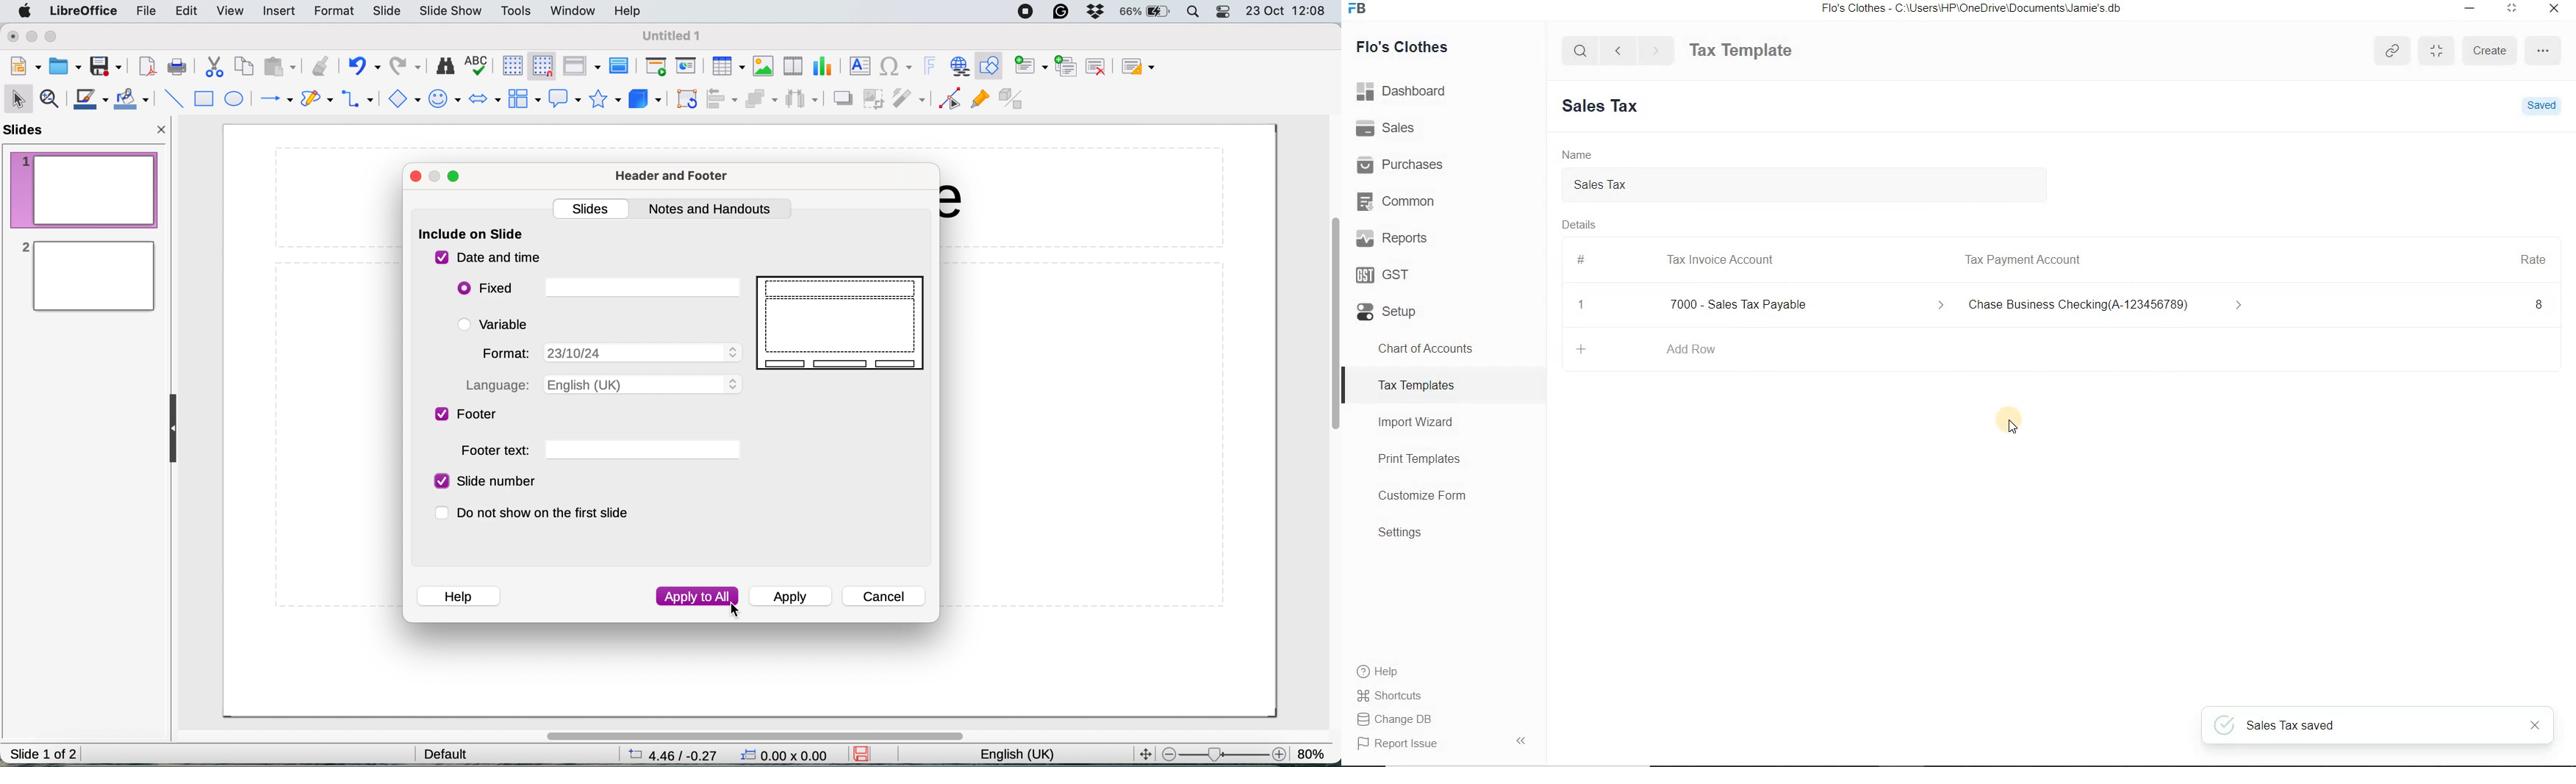  What do you see at coordinates (337, 12) in the screenshot?
I see `format` at bounding box center [337, 12].